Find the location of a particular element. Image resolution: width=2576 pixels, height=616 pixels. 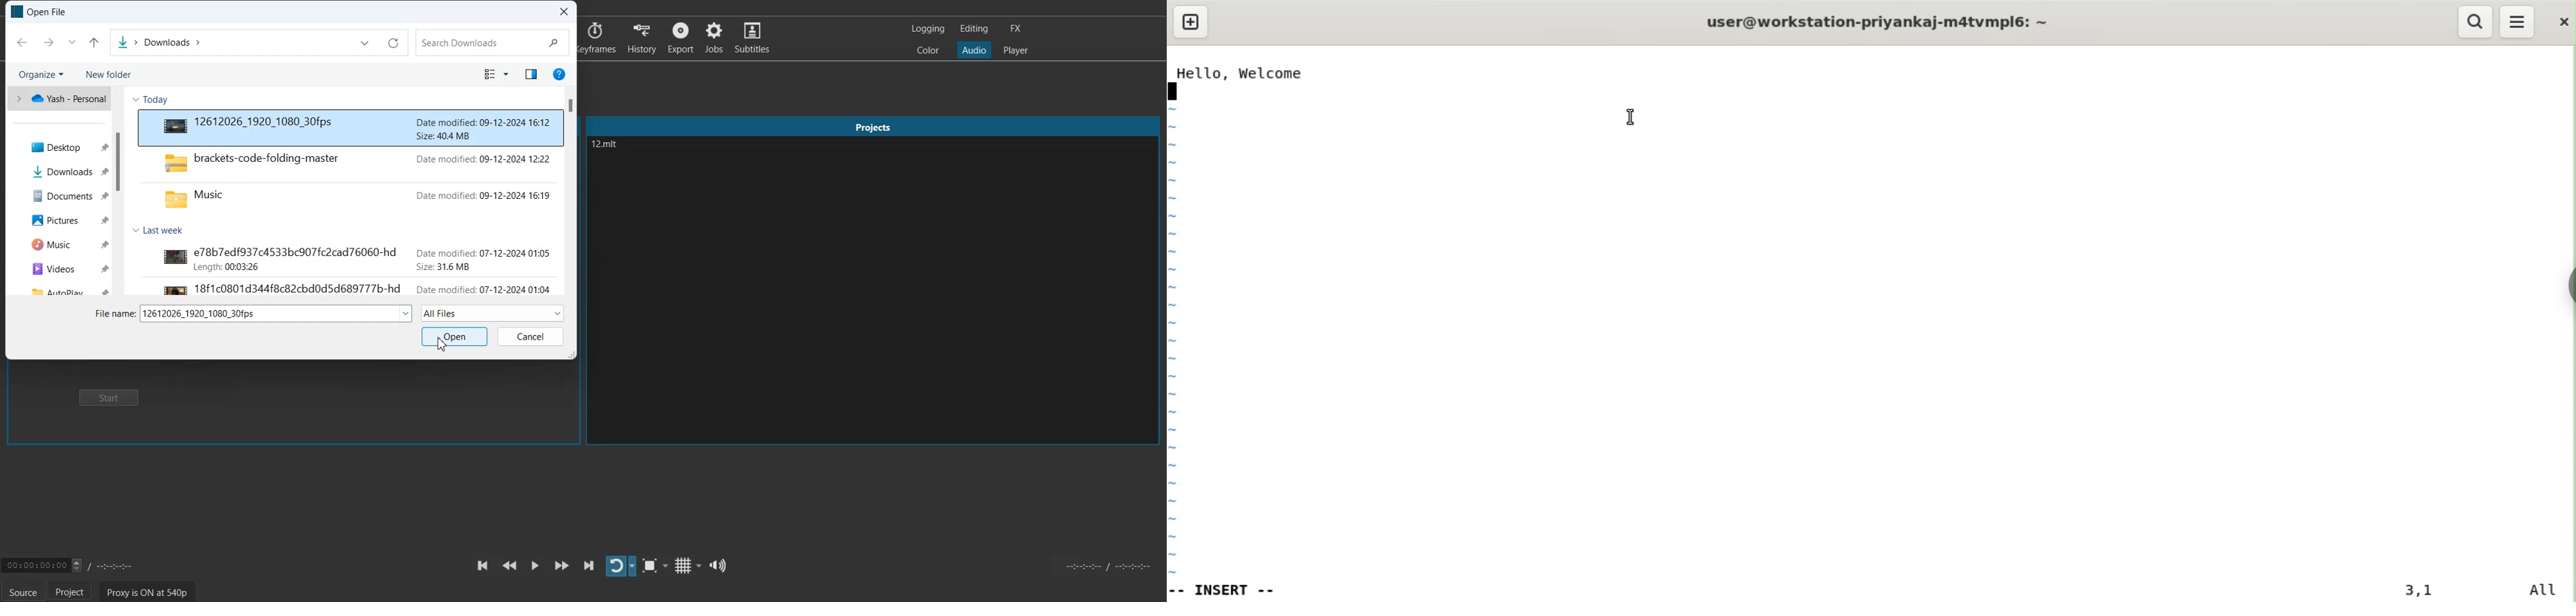

Proxy is ON at 540p is located at coordinates (148, 592).